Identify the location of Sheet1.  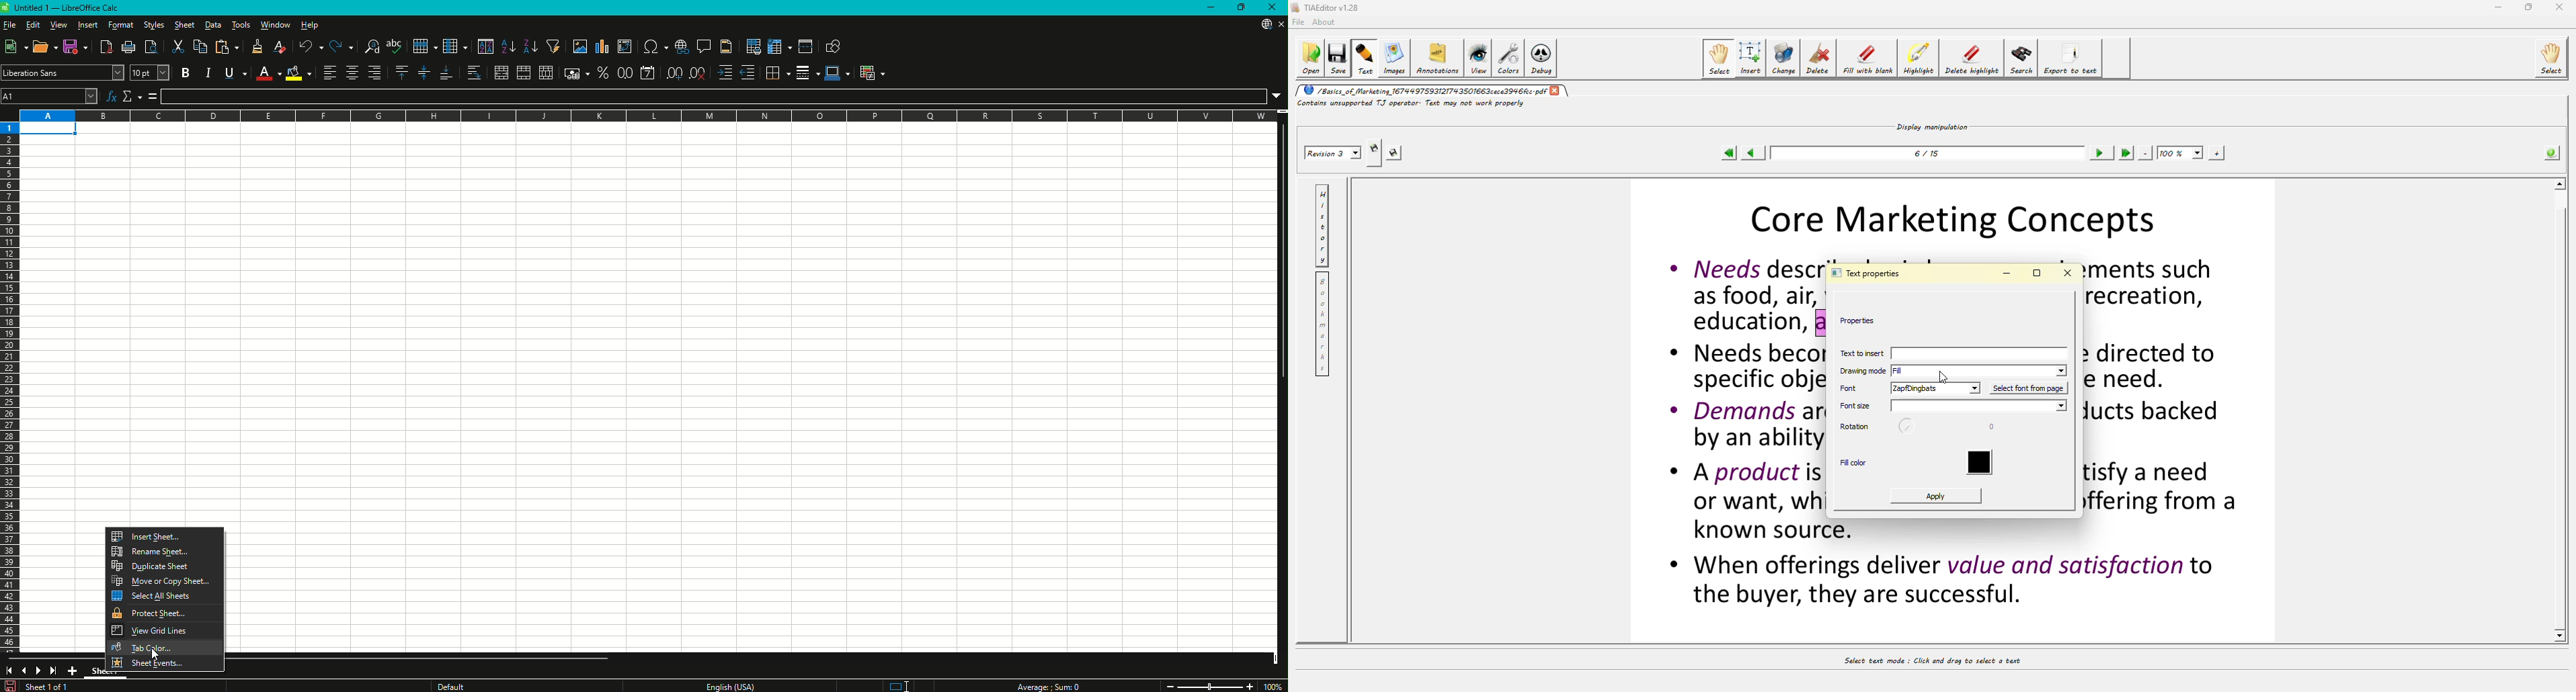
(93, 671).